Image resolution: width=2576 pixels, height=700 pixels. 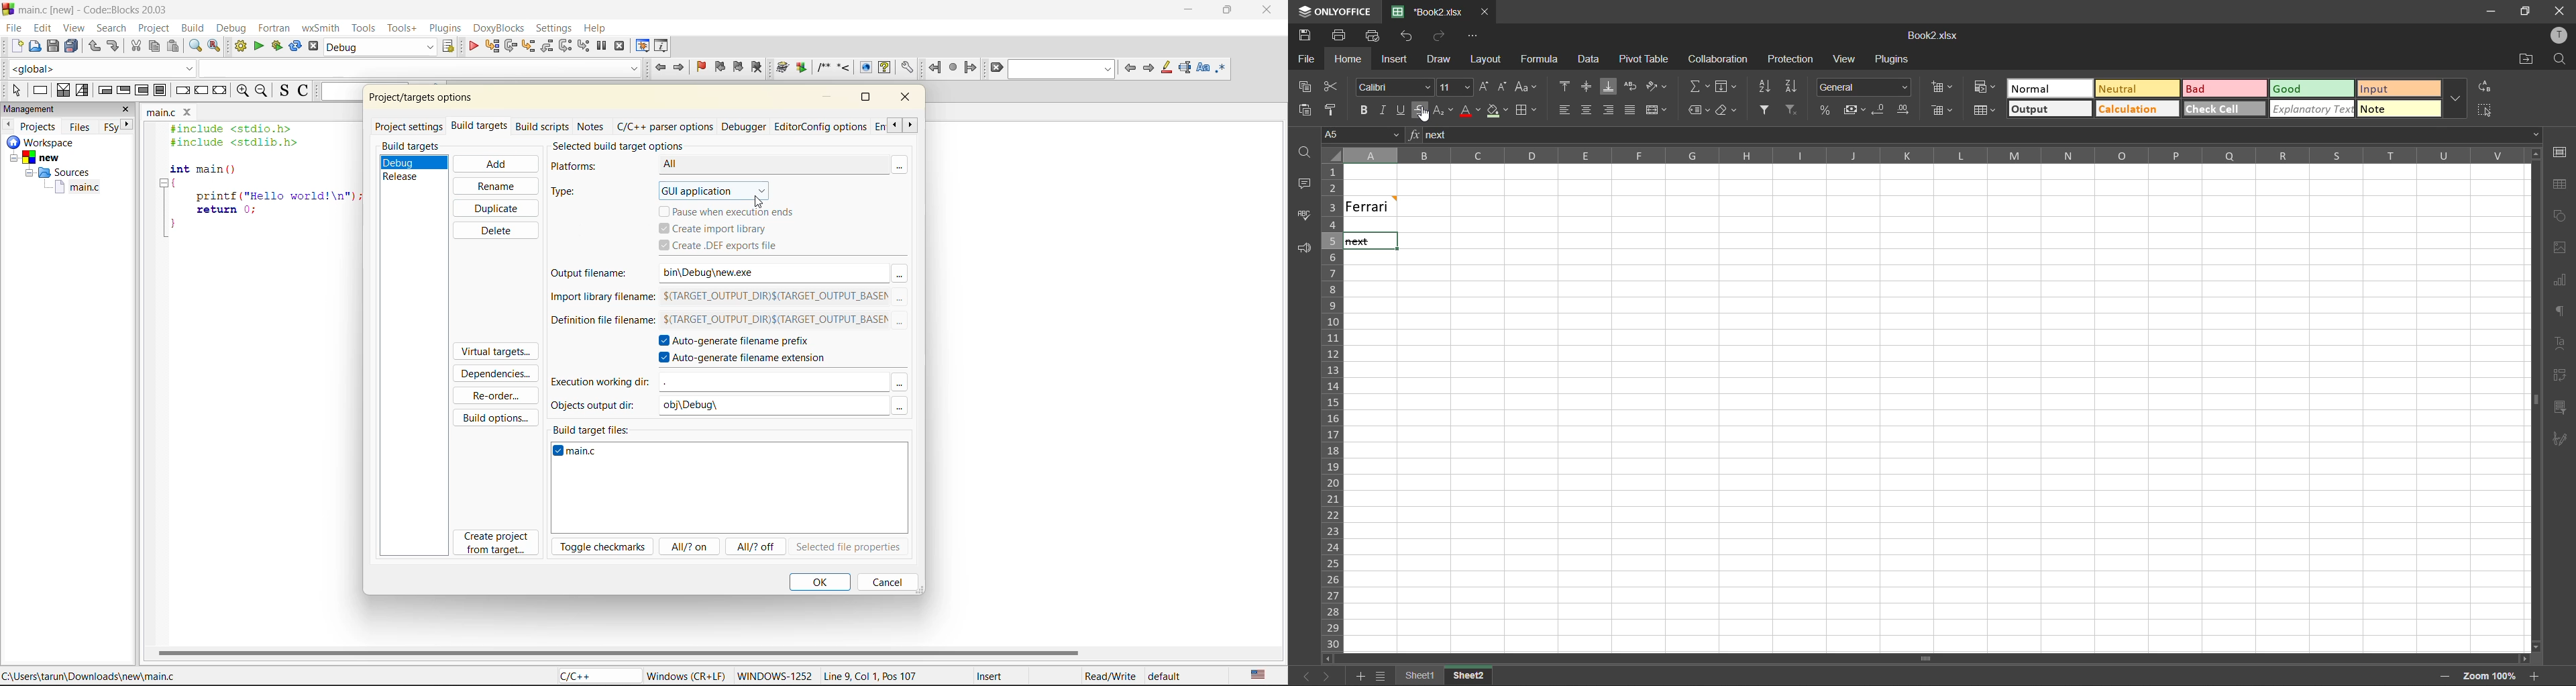 I want to click on align middle, so click(x=1587, y=87).